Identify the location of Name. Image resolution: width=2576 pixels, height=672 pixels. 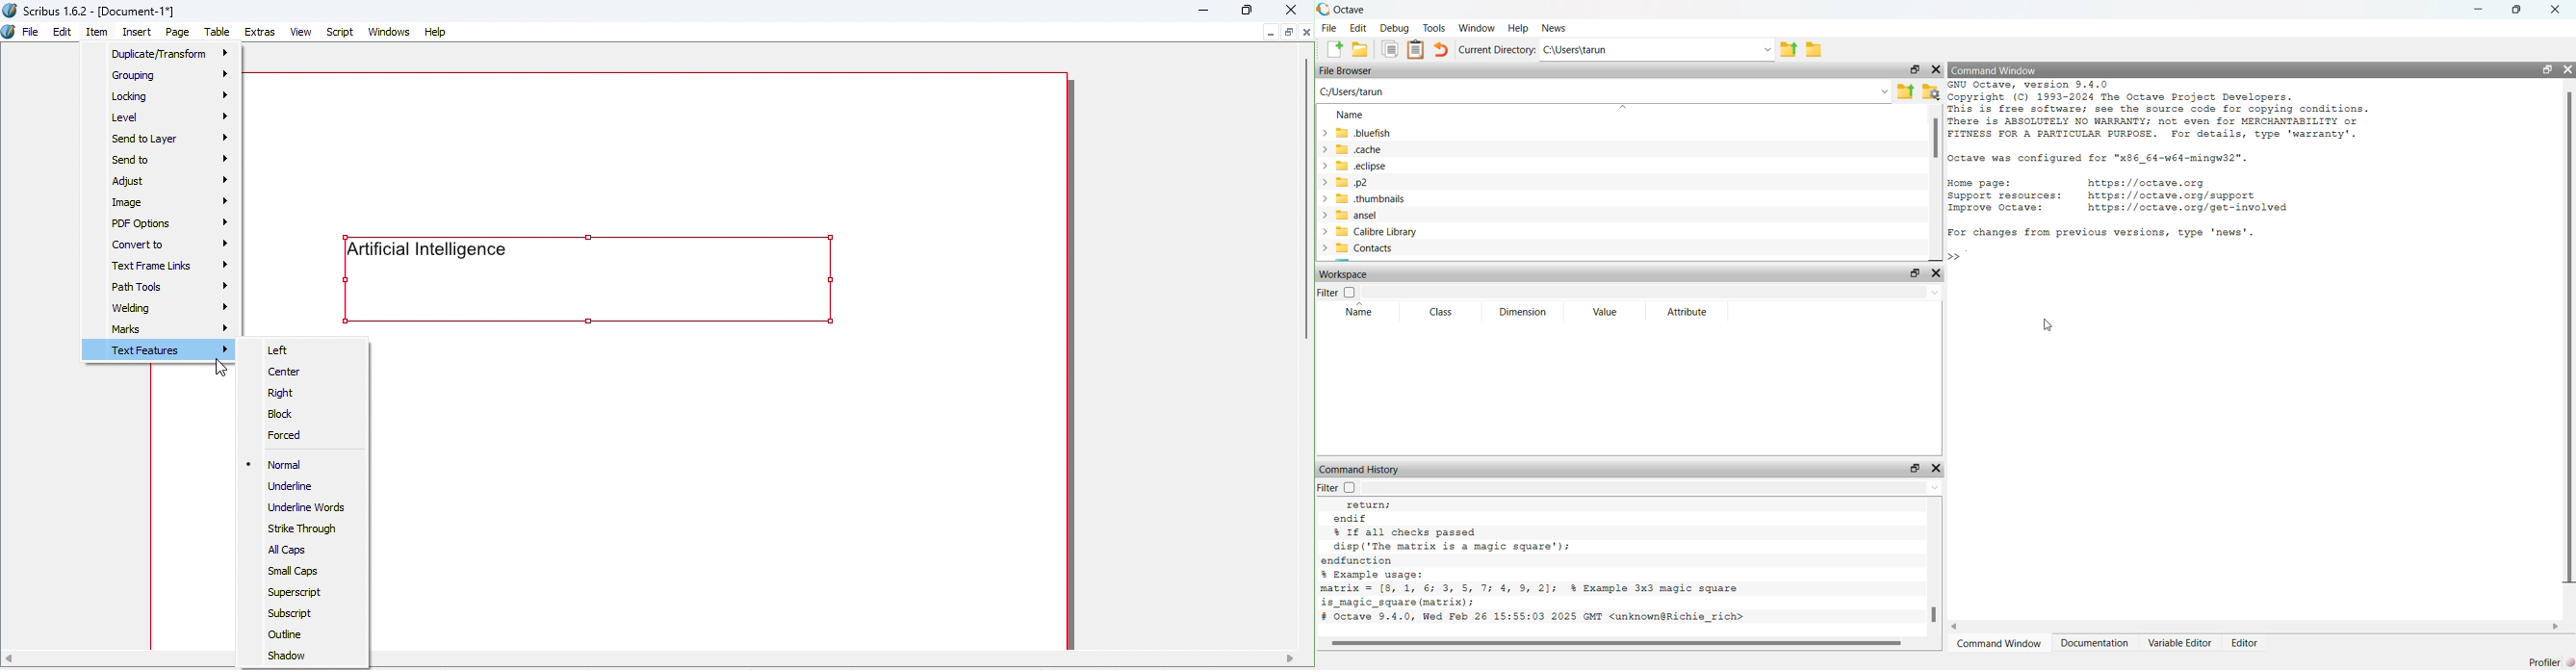
(1351, 115).